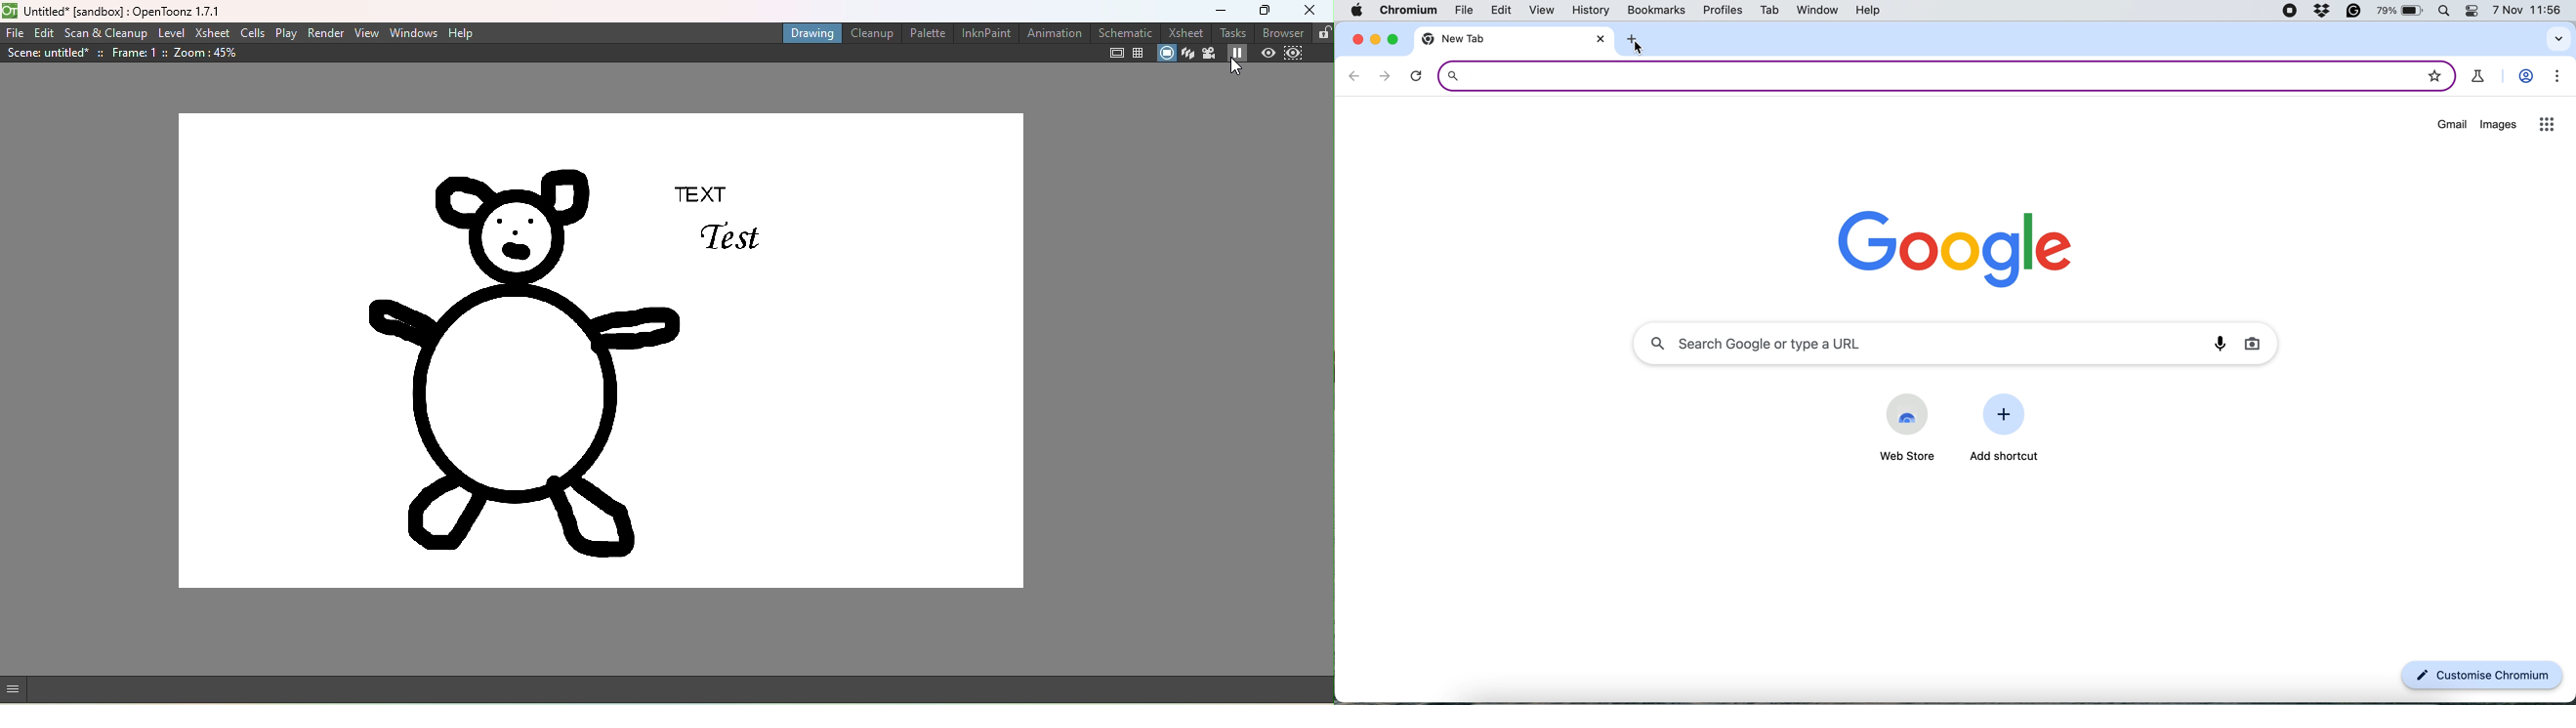  I want to click on Schematic, so click(1126, 32).